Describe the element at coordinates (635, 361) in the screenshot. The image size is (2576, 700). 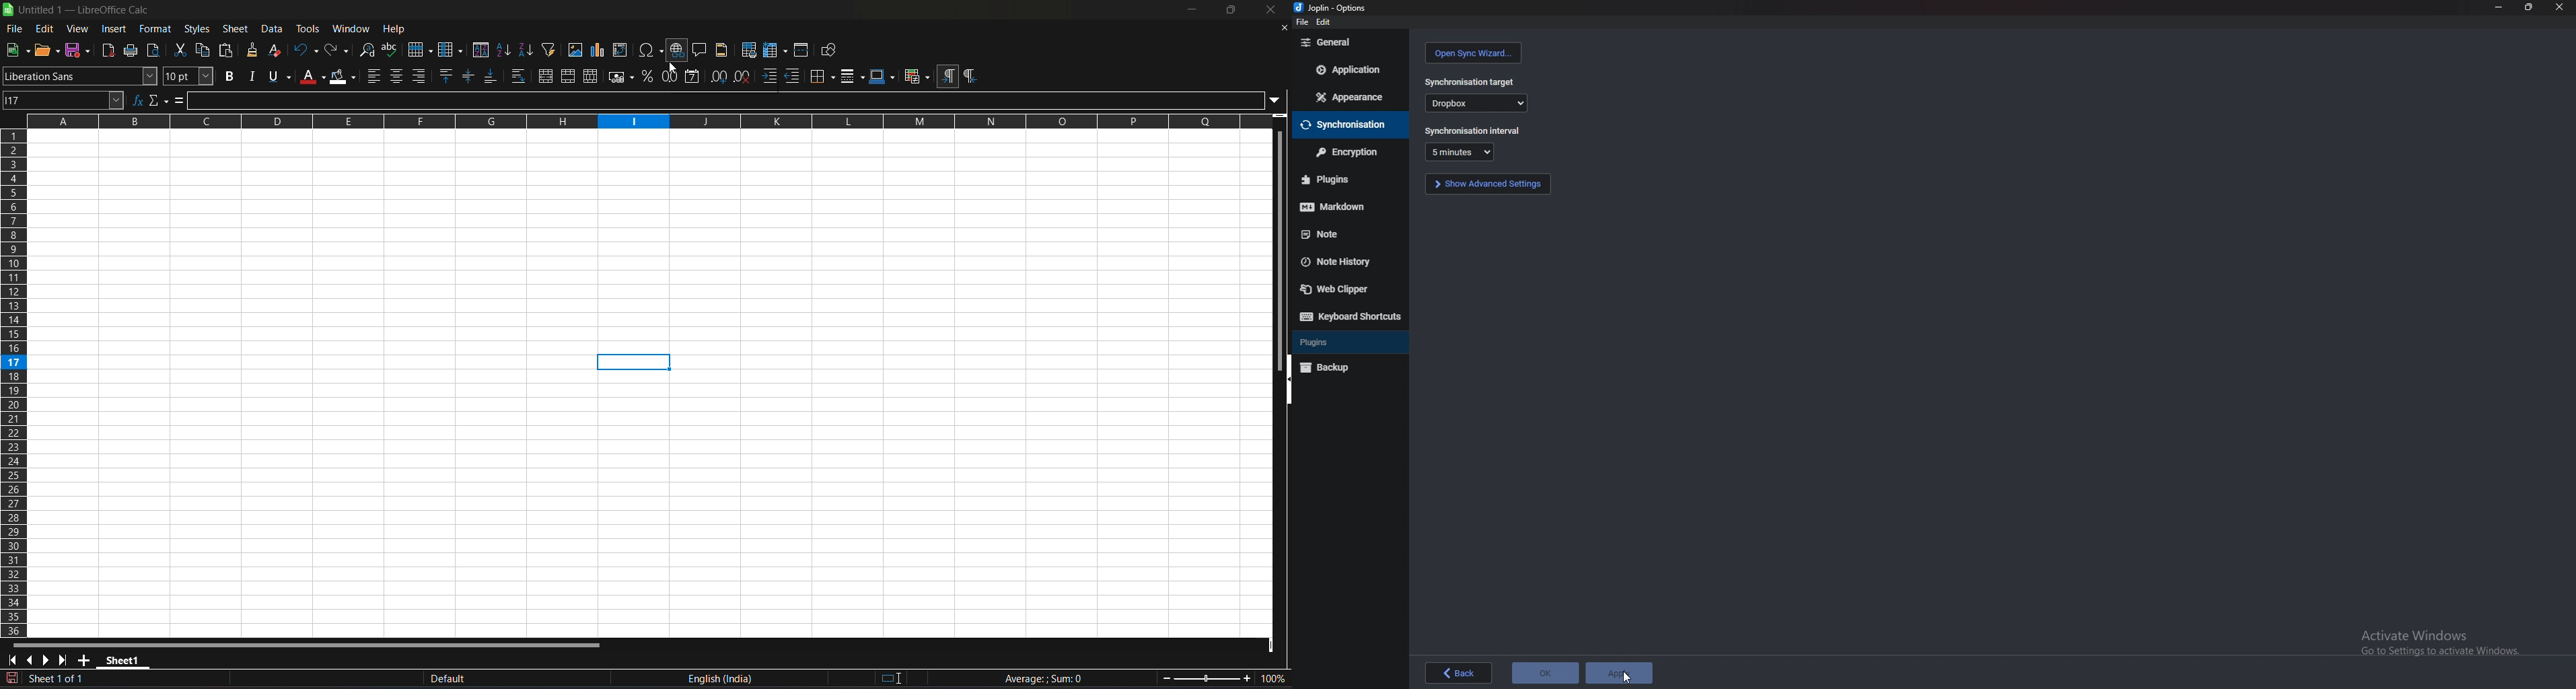
I see `cell selected` at that location.